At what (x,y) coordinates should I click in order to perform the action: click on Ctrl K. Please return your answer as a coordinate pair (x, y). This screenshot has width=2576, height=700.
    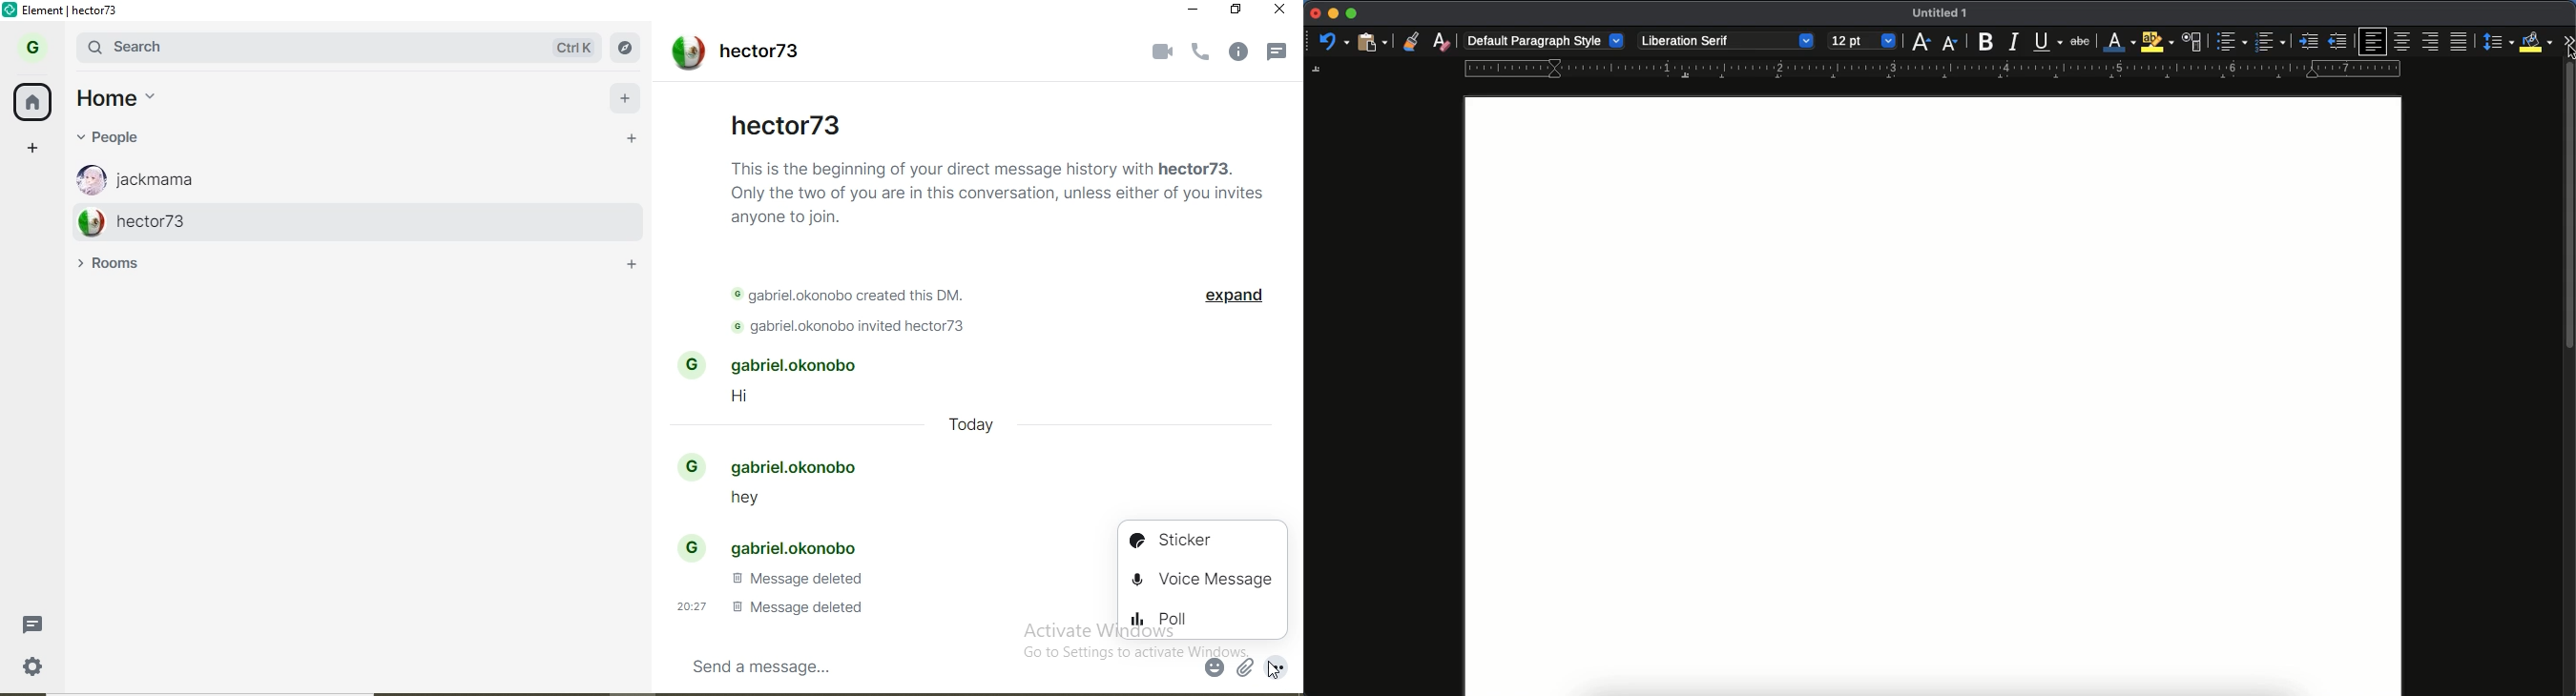
    Looking at the image, I should click on (574, 48).